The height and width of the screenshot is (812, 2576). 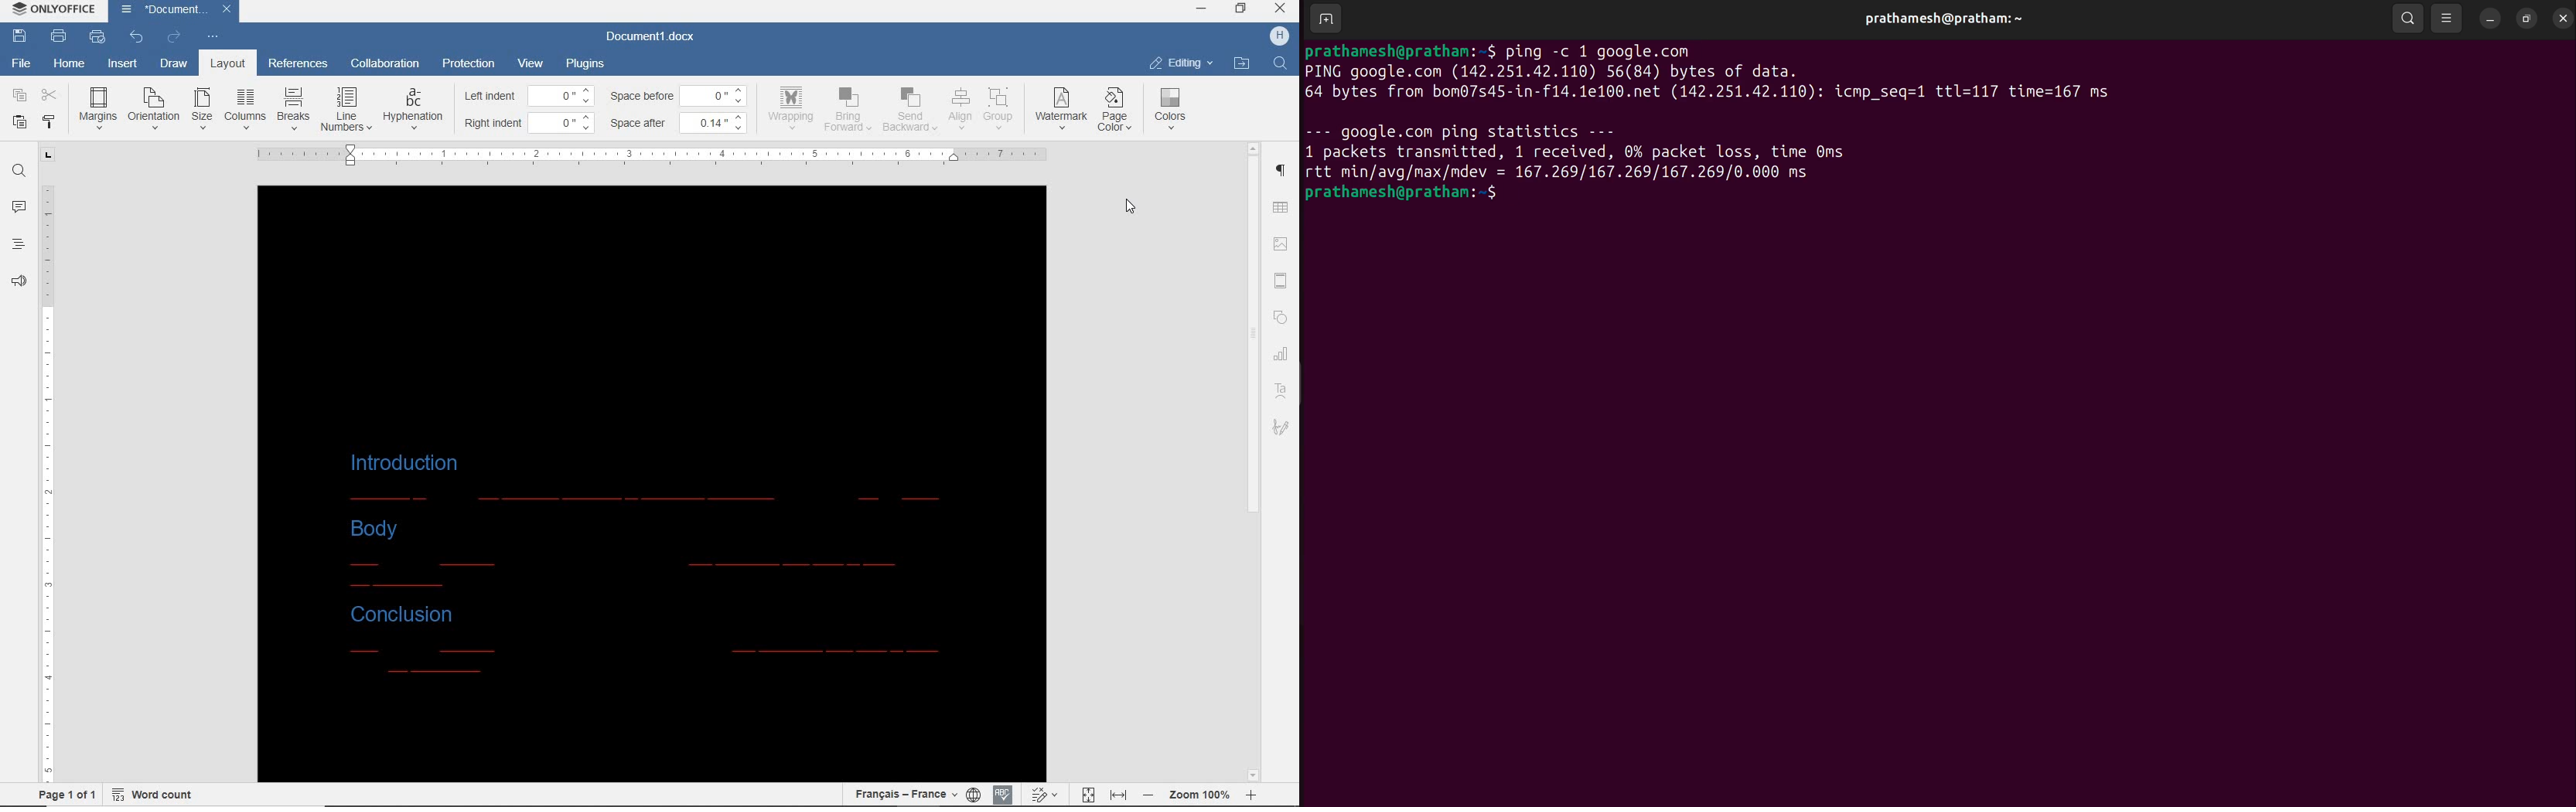 What do you see at coordinates (657, 479) in the screenshot?
I see `page color added to the document background` at bounding box center [657, 479].